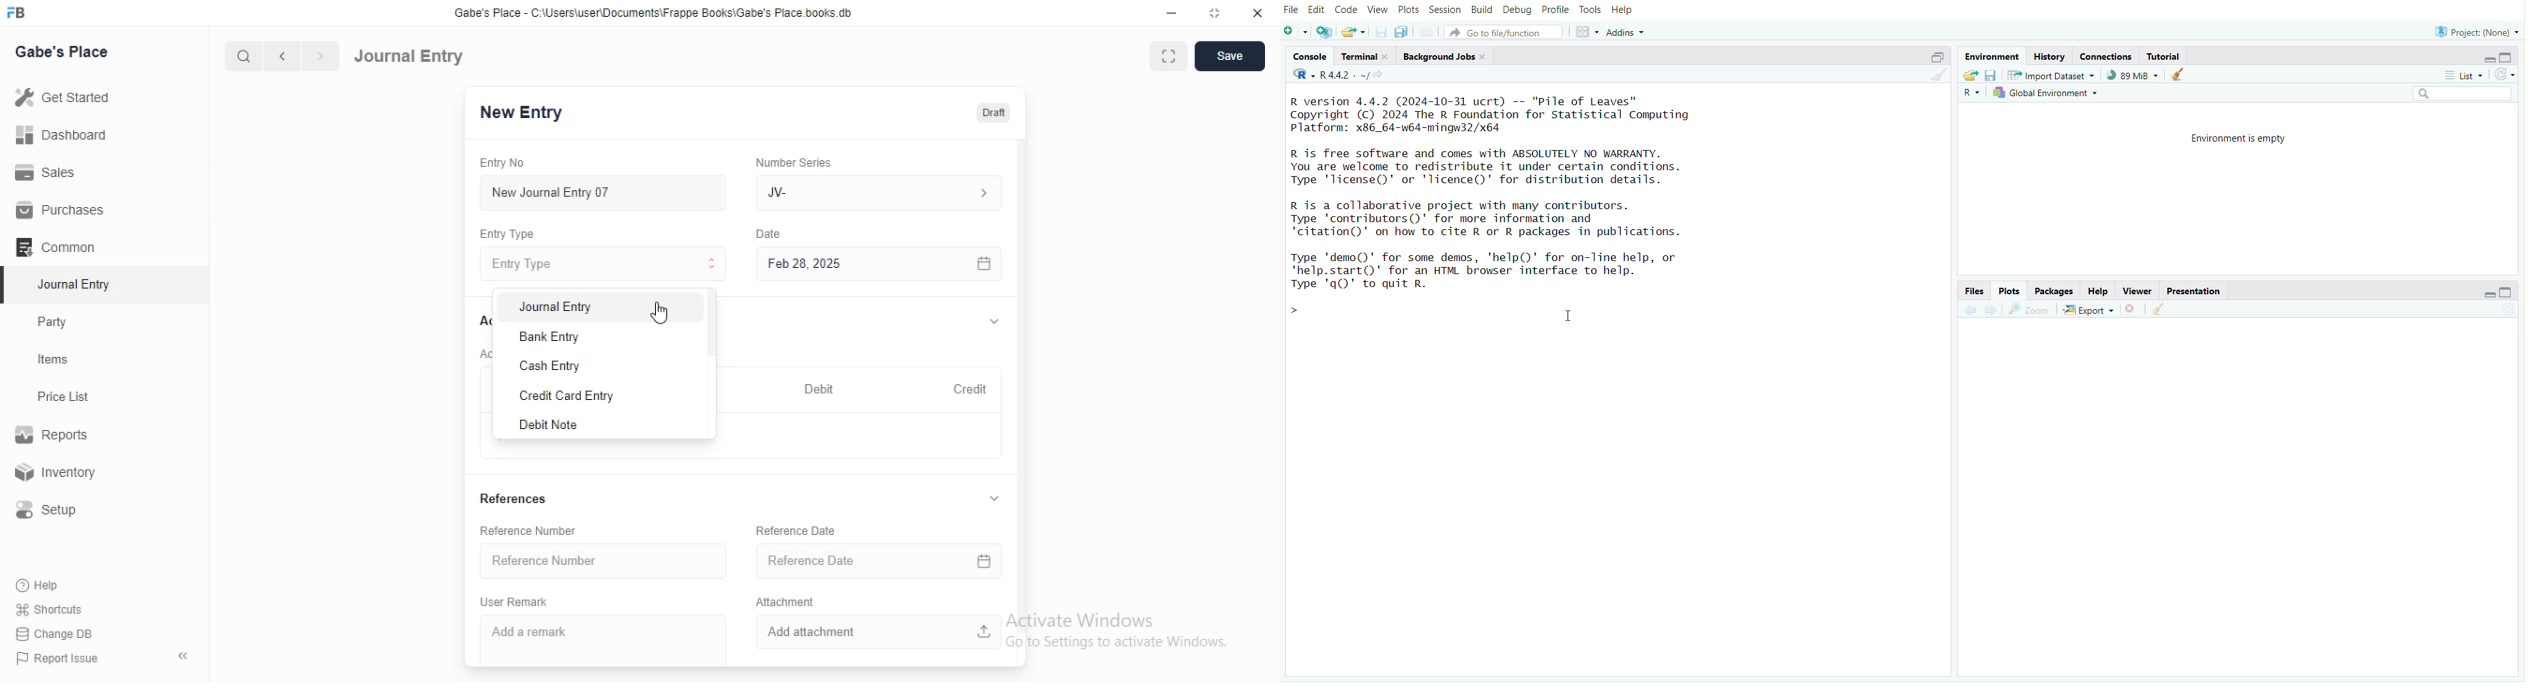  I want to click on Environment, so click(1994, 54).